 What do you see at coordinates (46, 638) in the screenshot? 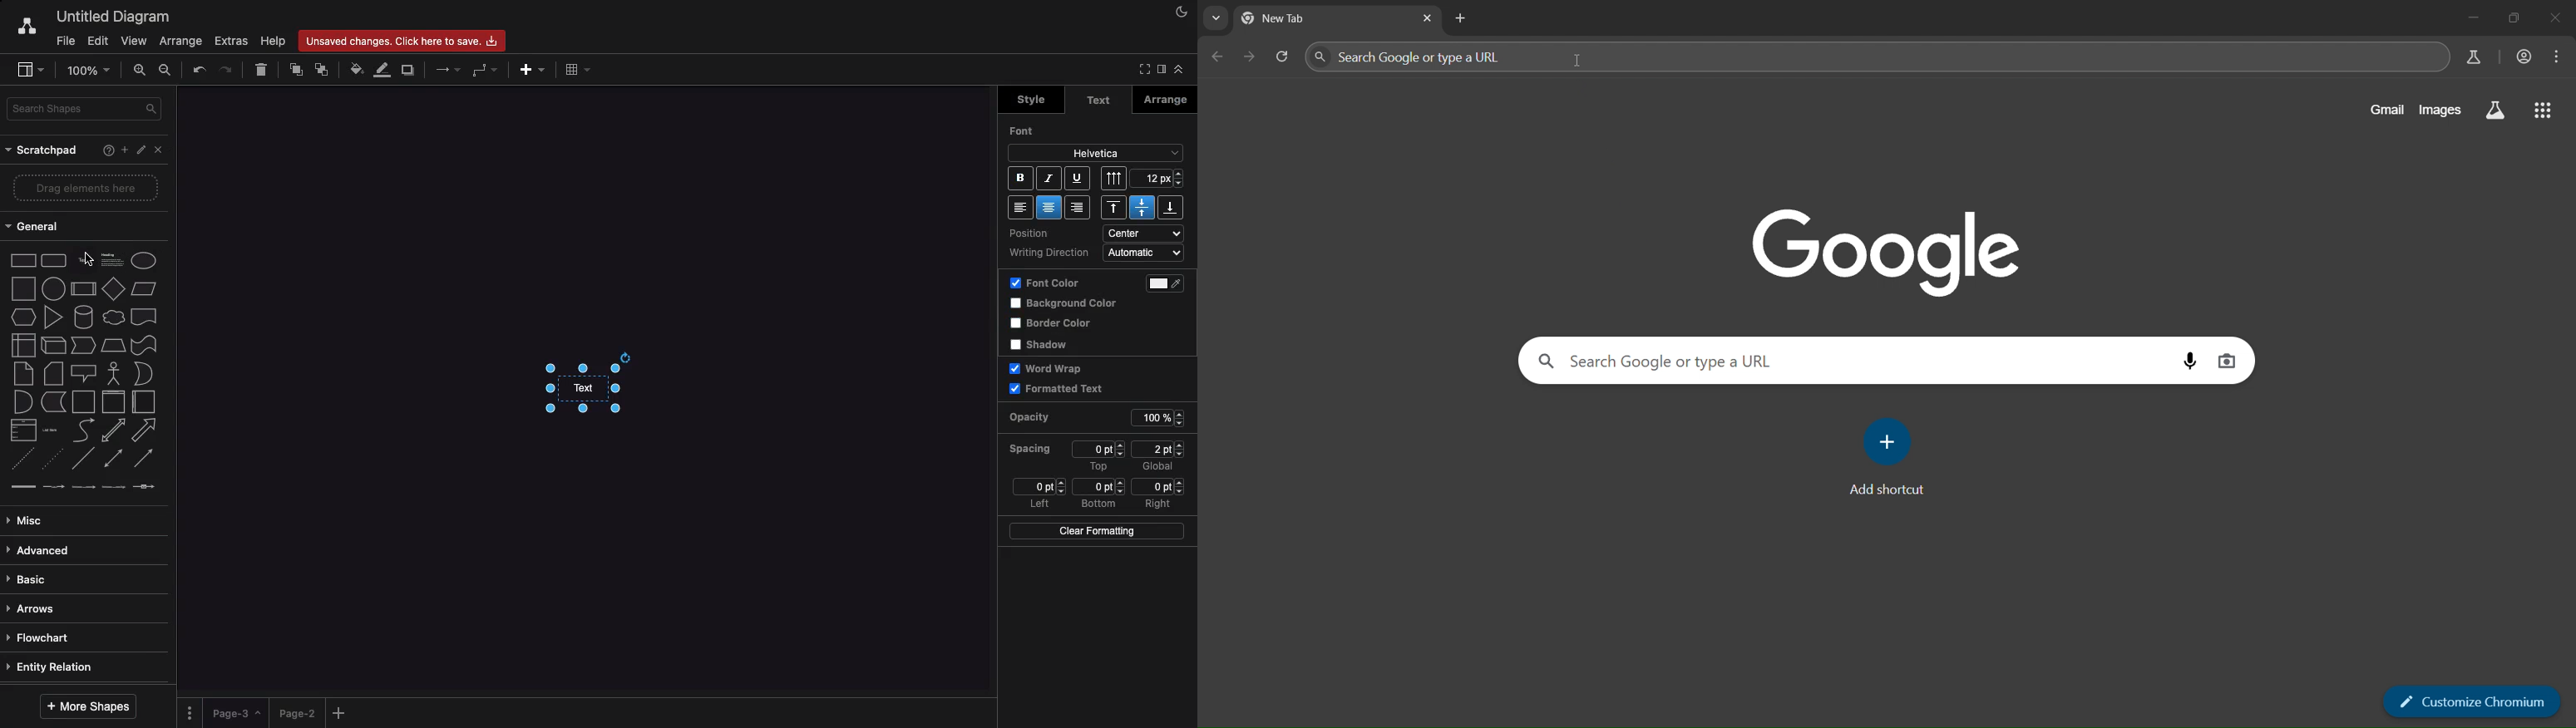
I see `Flowchart` at bounding box center [46, 638].